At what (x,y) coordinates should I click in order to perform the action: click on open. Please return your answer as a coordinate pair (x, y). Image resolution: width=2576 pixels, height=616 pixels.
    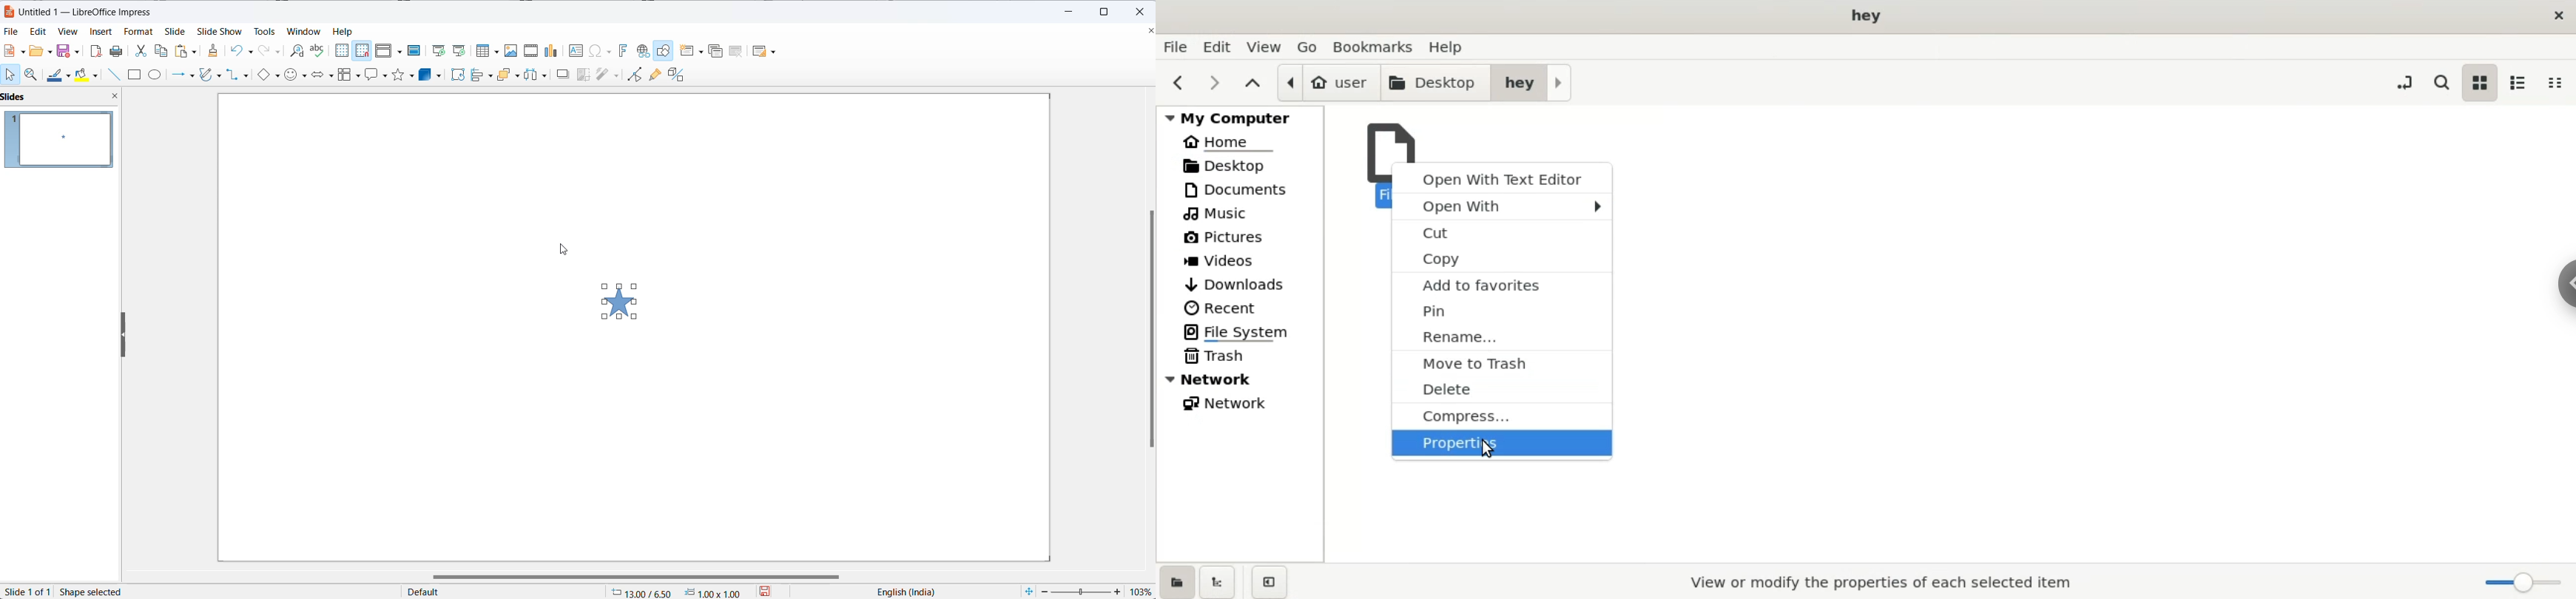
    Looking at the image, I should click on (40, 51).